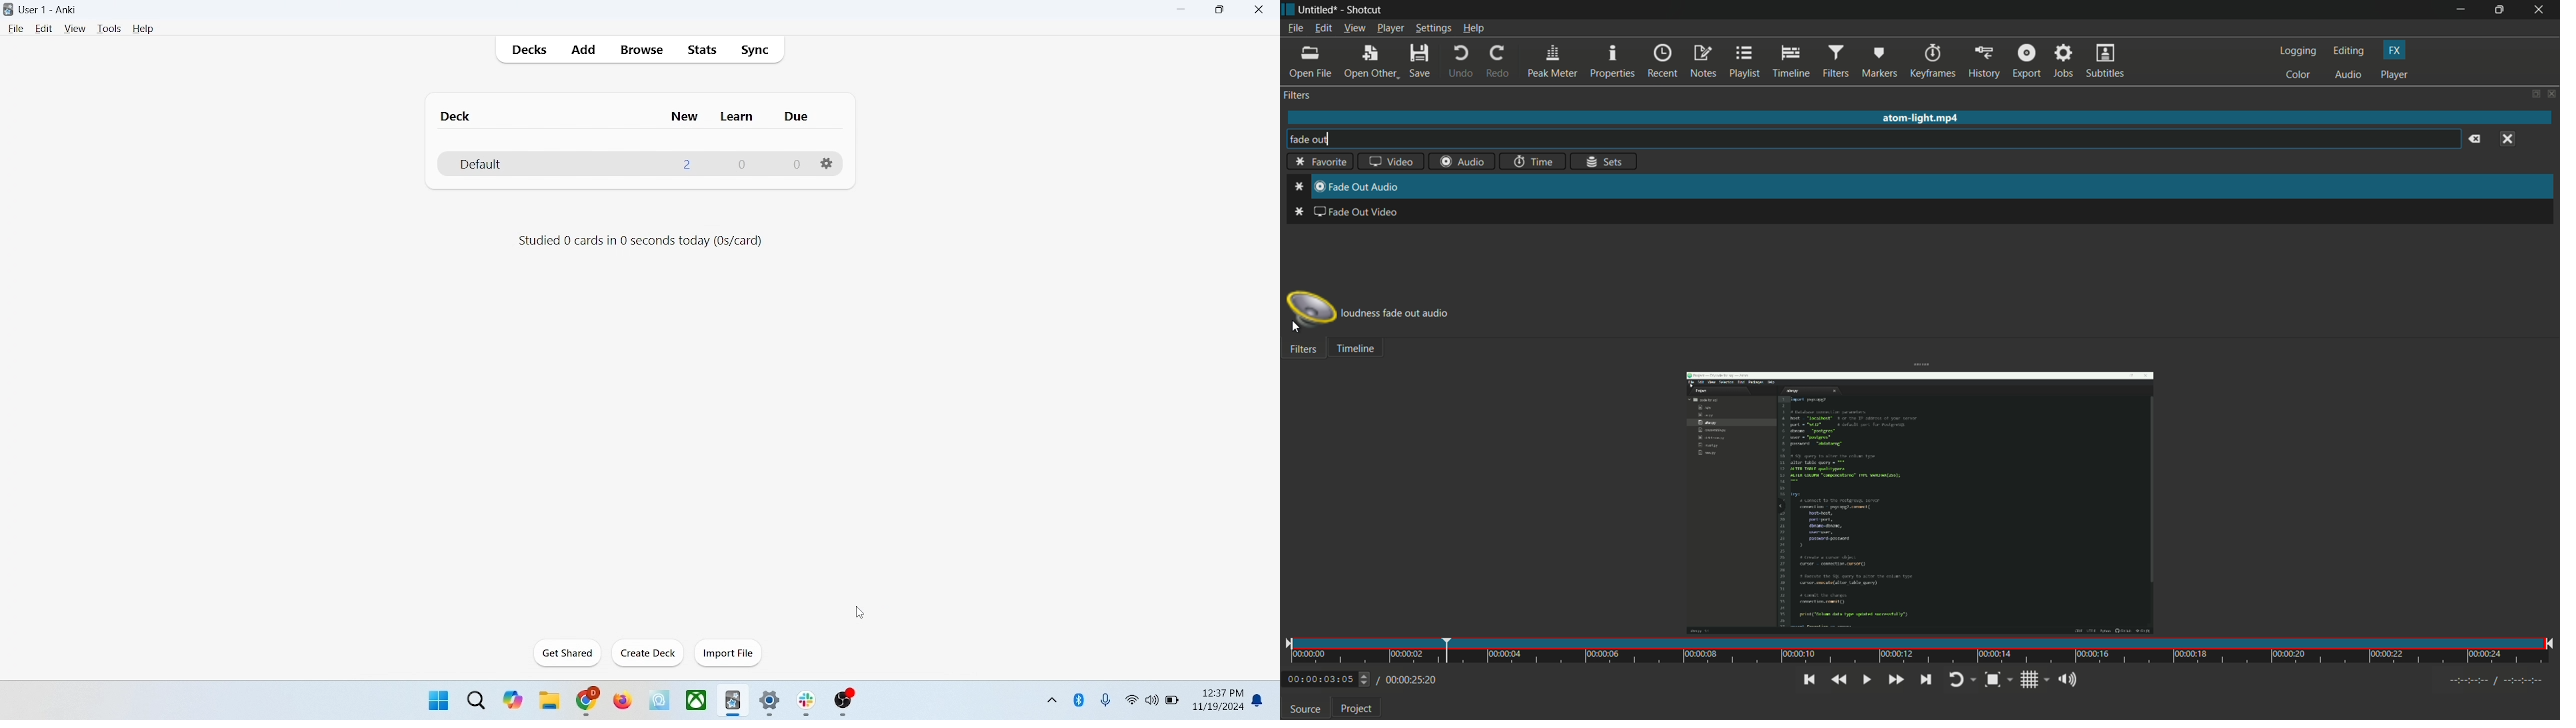  Describe the element at coordinates (1319, 680) in the screenshot. I see `current time` at that location.